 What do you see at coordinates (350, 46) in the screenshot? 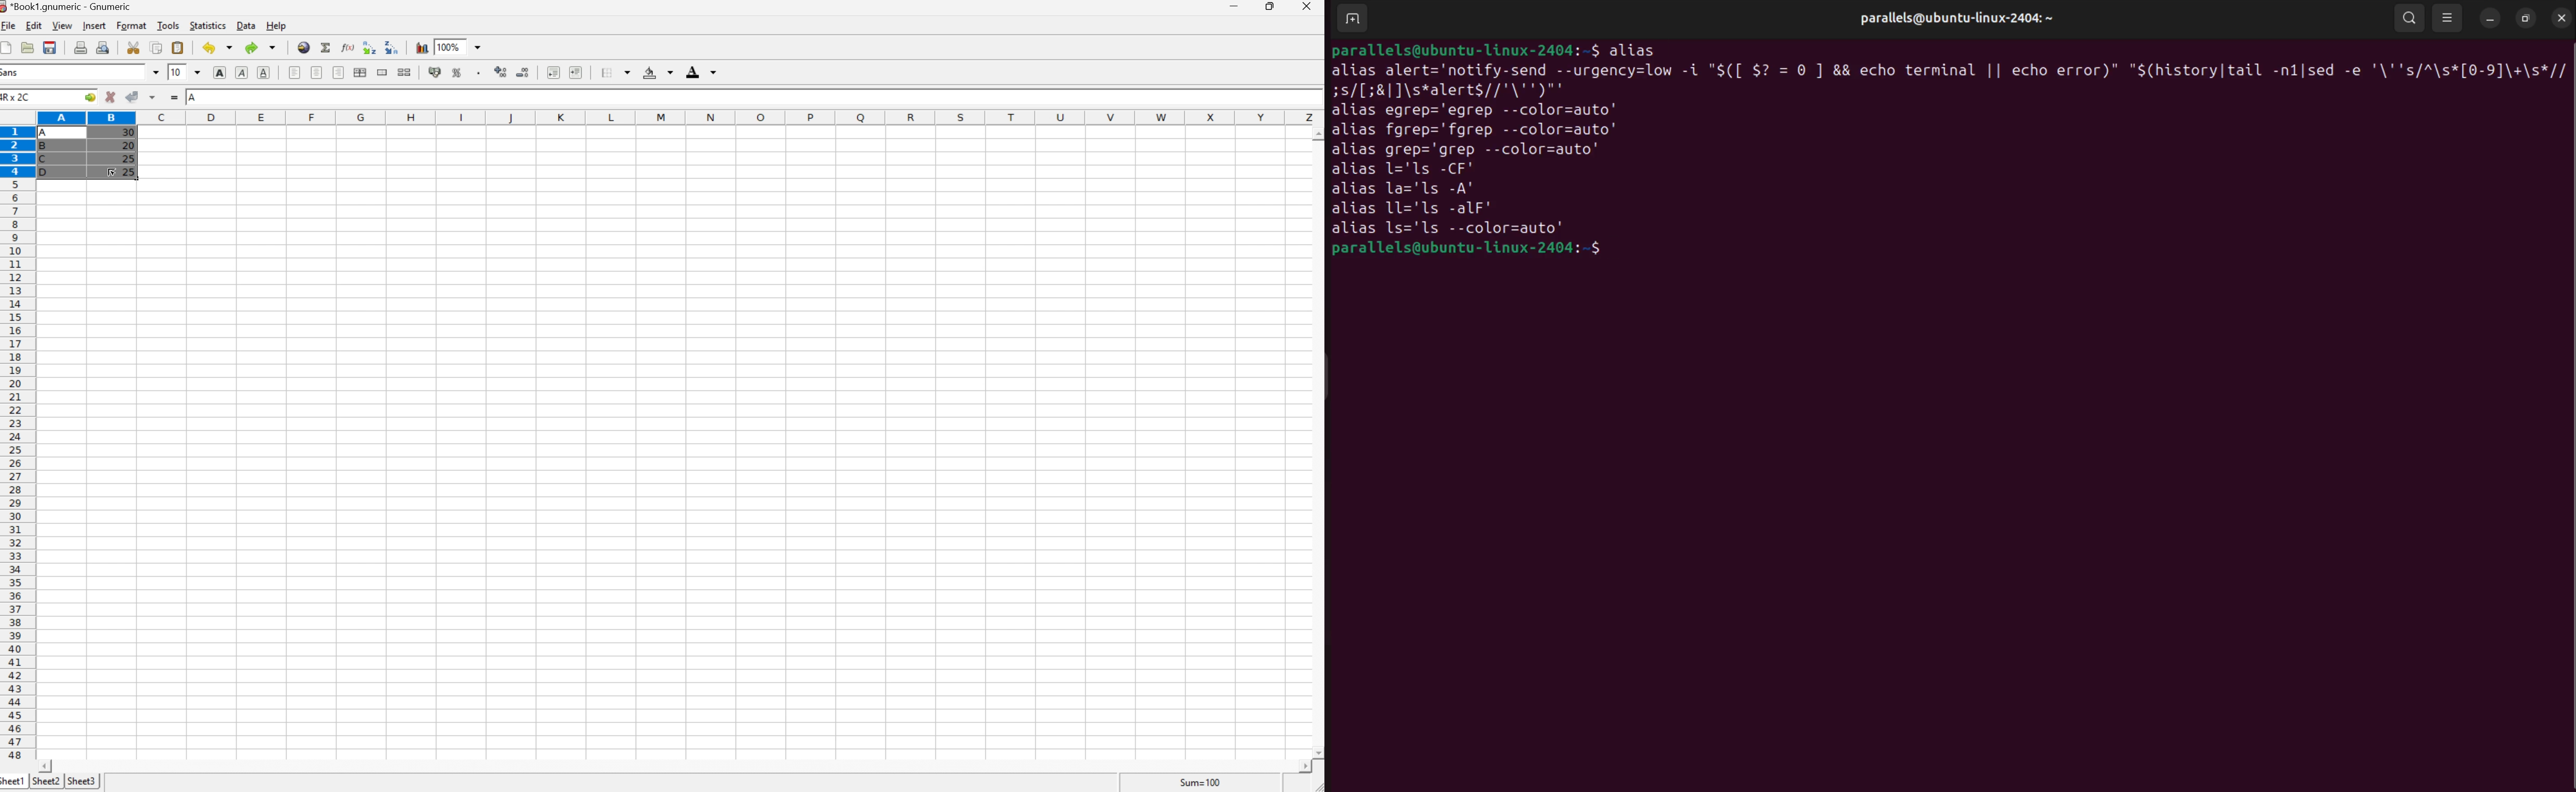
I see `Edit function in current cell` at bounding box center [350, 46].